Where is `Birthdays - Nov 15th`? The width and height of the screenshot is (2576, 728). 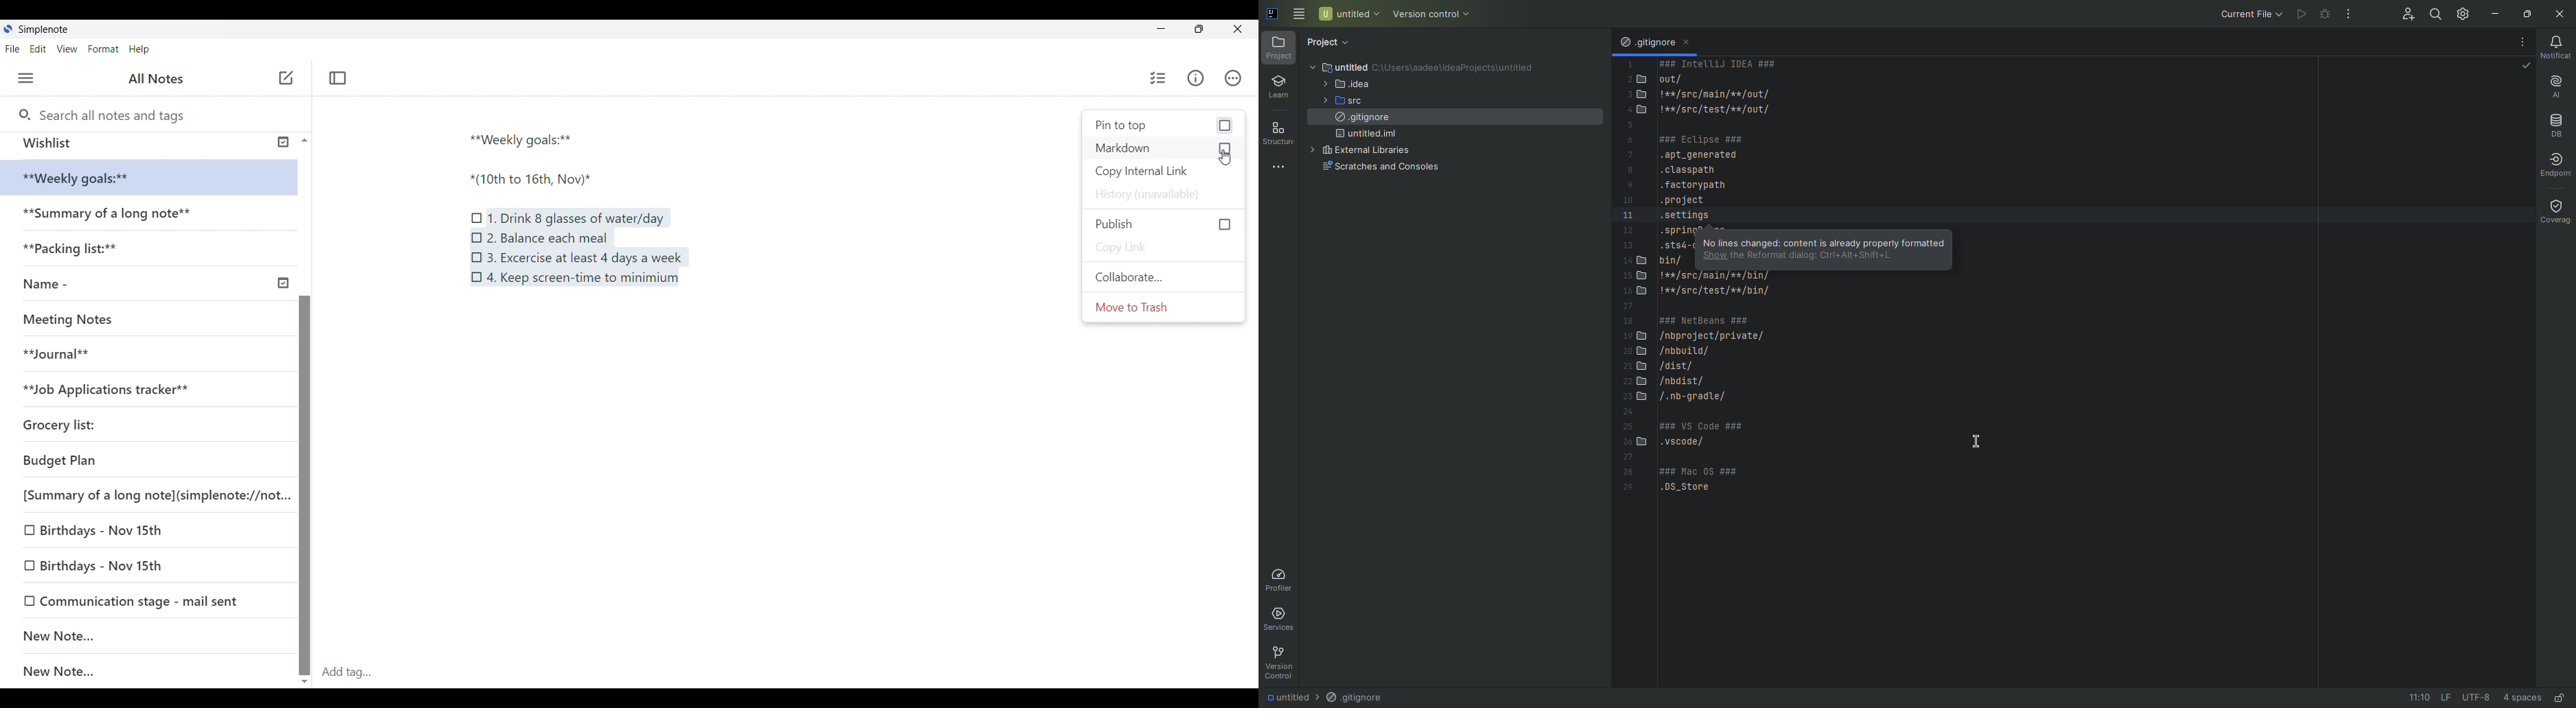 Birthdays - Nov 15th is located at coordinates (142, 562).